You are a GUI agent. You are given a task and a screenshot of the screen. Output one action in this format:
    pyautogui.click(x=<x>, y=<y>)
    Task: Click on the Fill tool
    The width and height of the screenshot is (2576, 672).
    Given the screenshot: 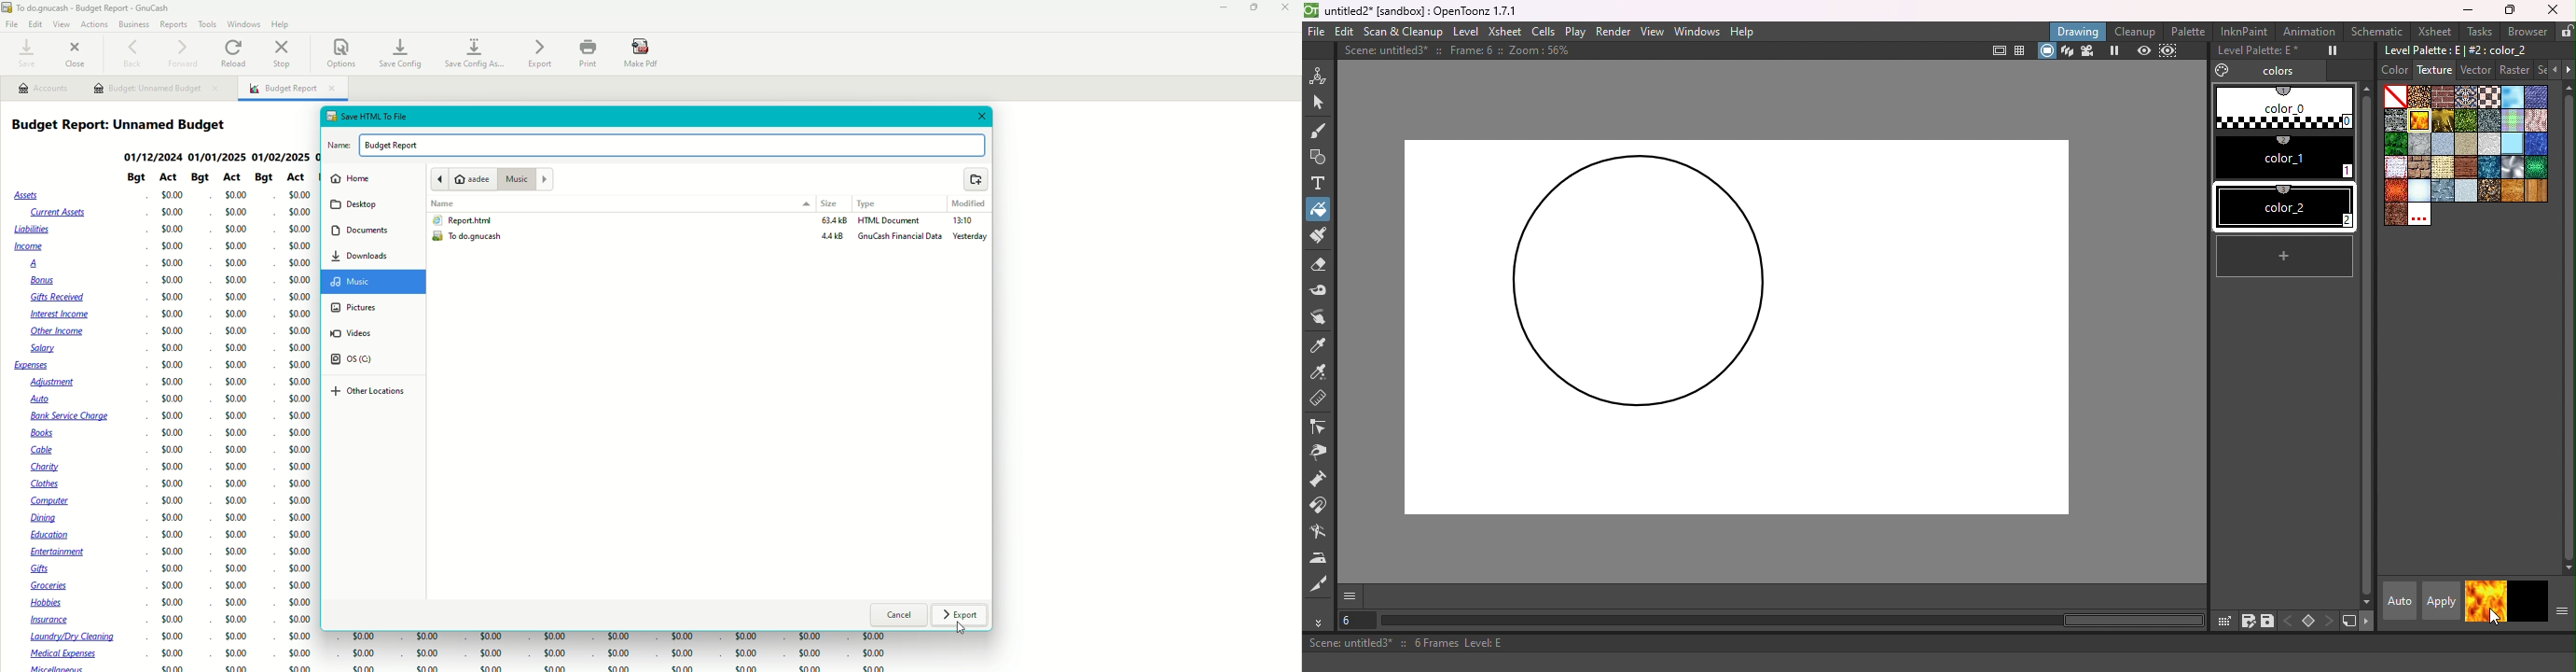 What is the action you would take?
    pyautogui.click(x=1318, y=212)
    